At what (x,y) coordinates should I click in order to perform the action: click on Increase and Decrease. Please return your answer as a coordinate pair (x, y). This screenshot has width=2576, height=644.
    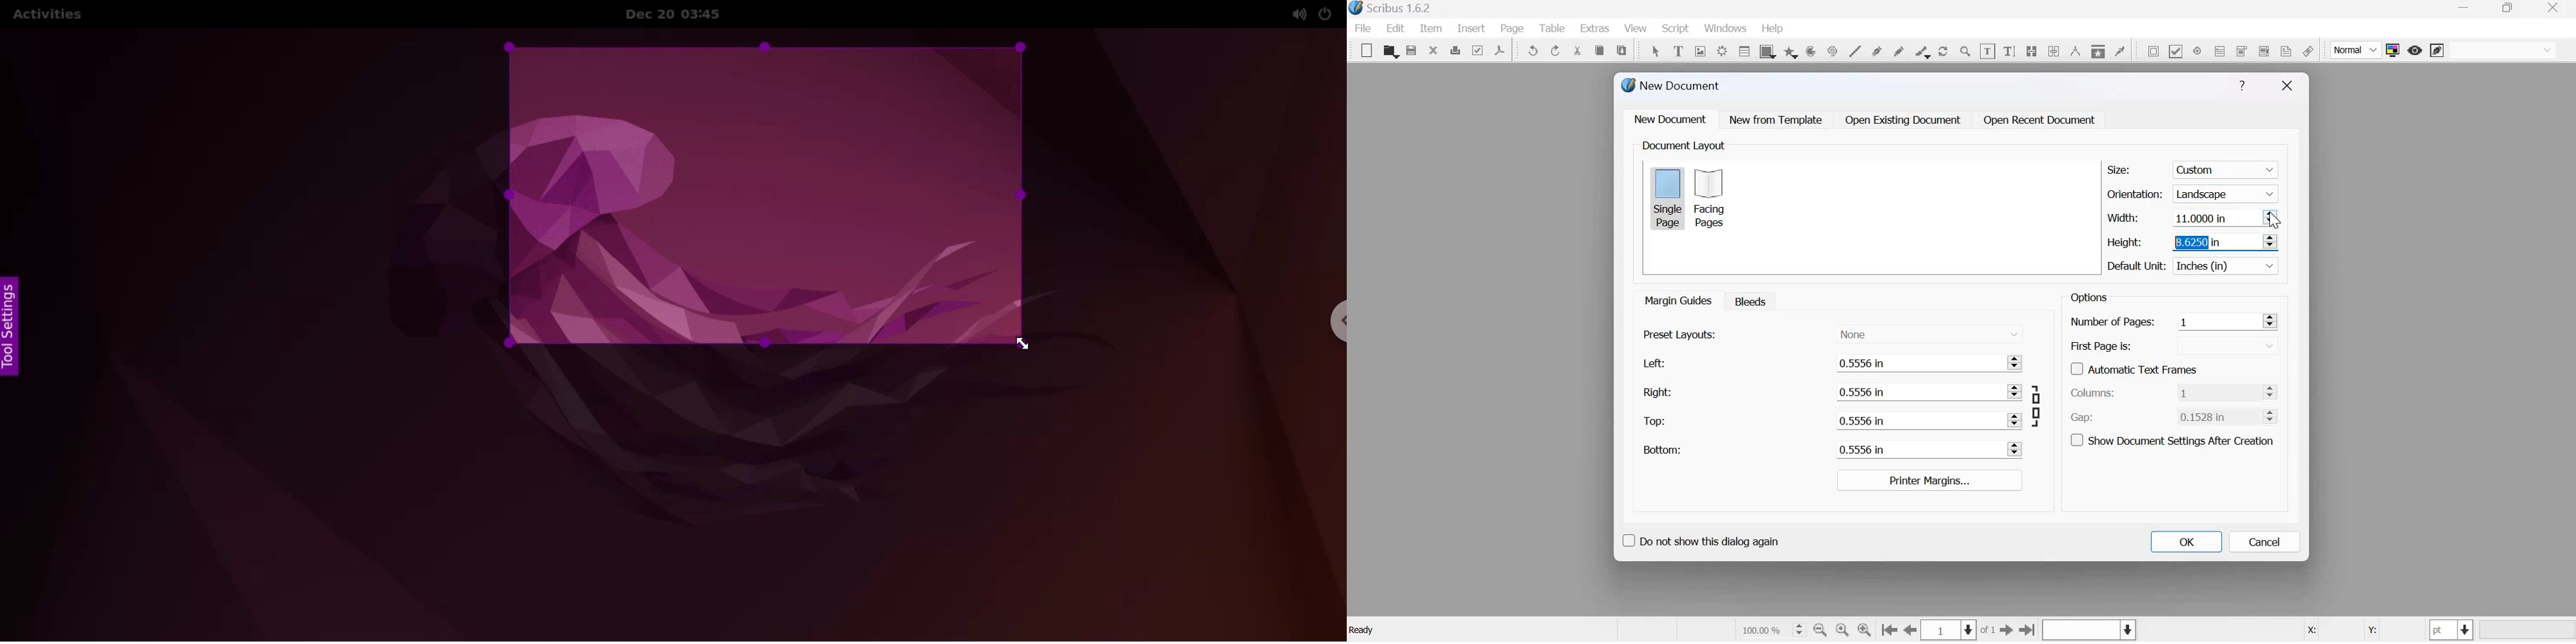
    Looking at the image, I should click on (2273, 391).